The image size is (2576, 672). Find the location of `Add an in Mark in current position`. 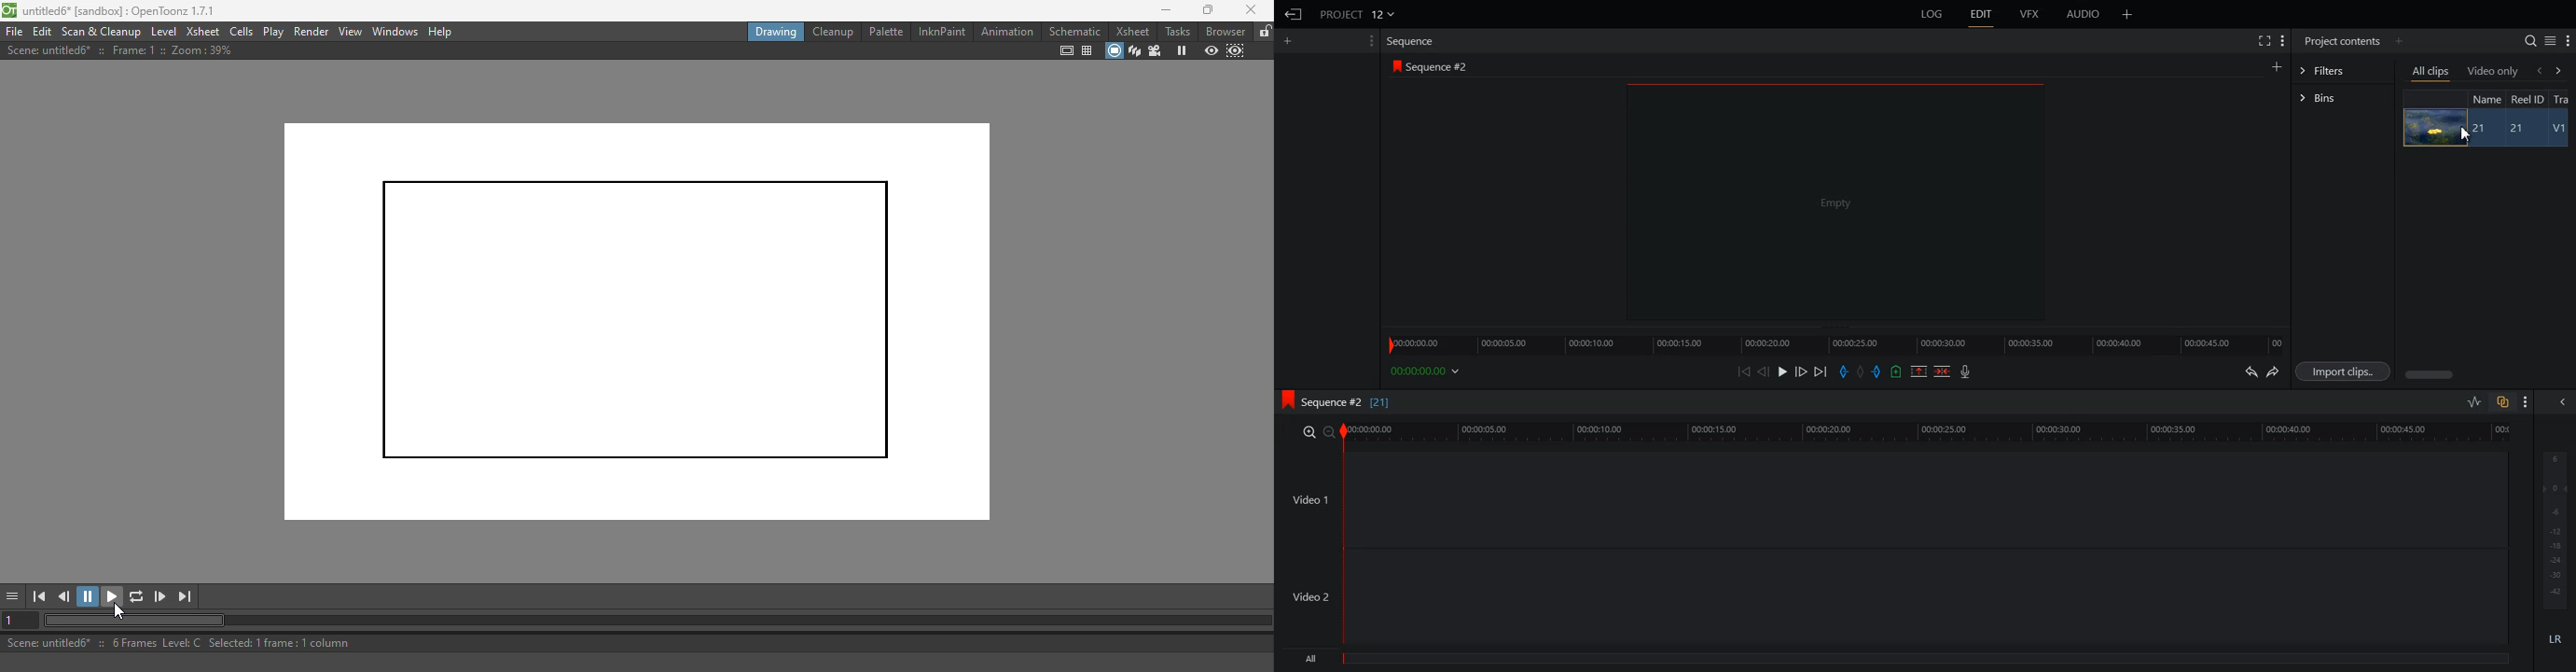

Add an in Mark in current position is located at coordinates (1842, 372).